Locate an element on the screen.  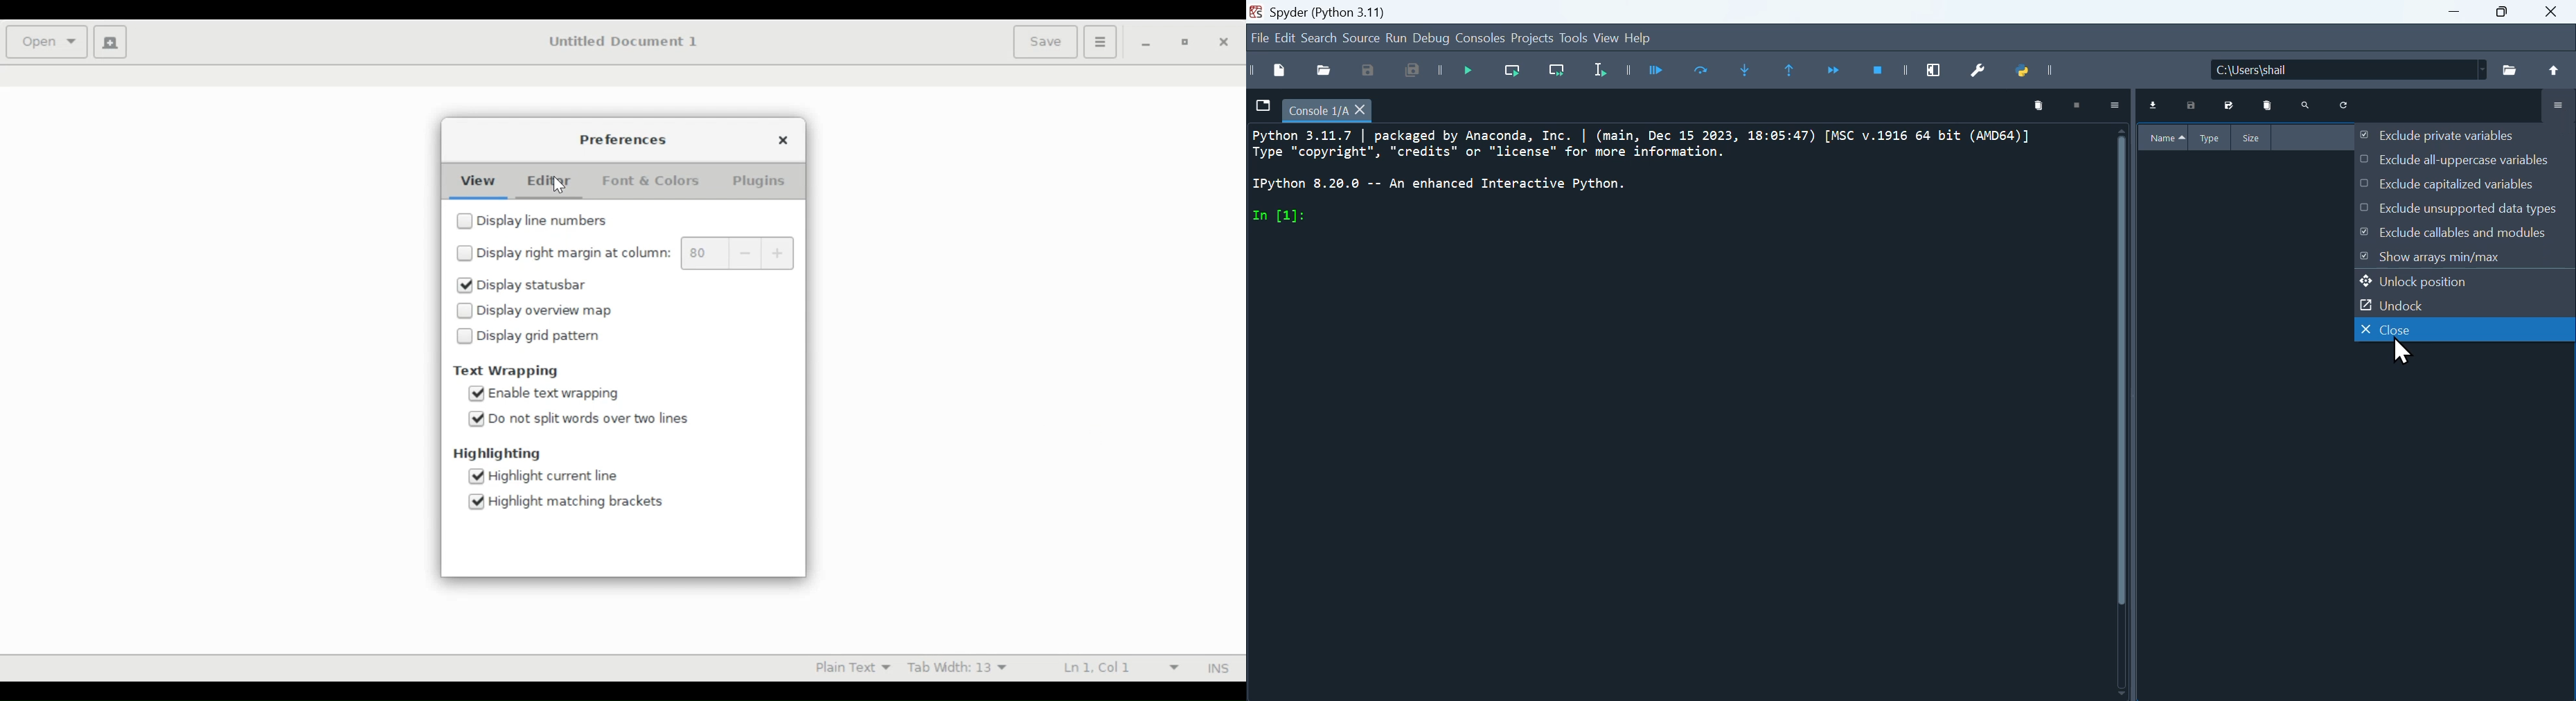
 is located at coordinates (1257, 39).